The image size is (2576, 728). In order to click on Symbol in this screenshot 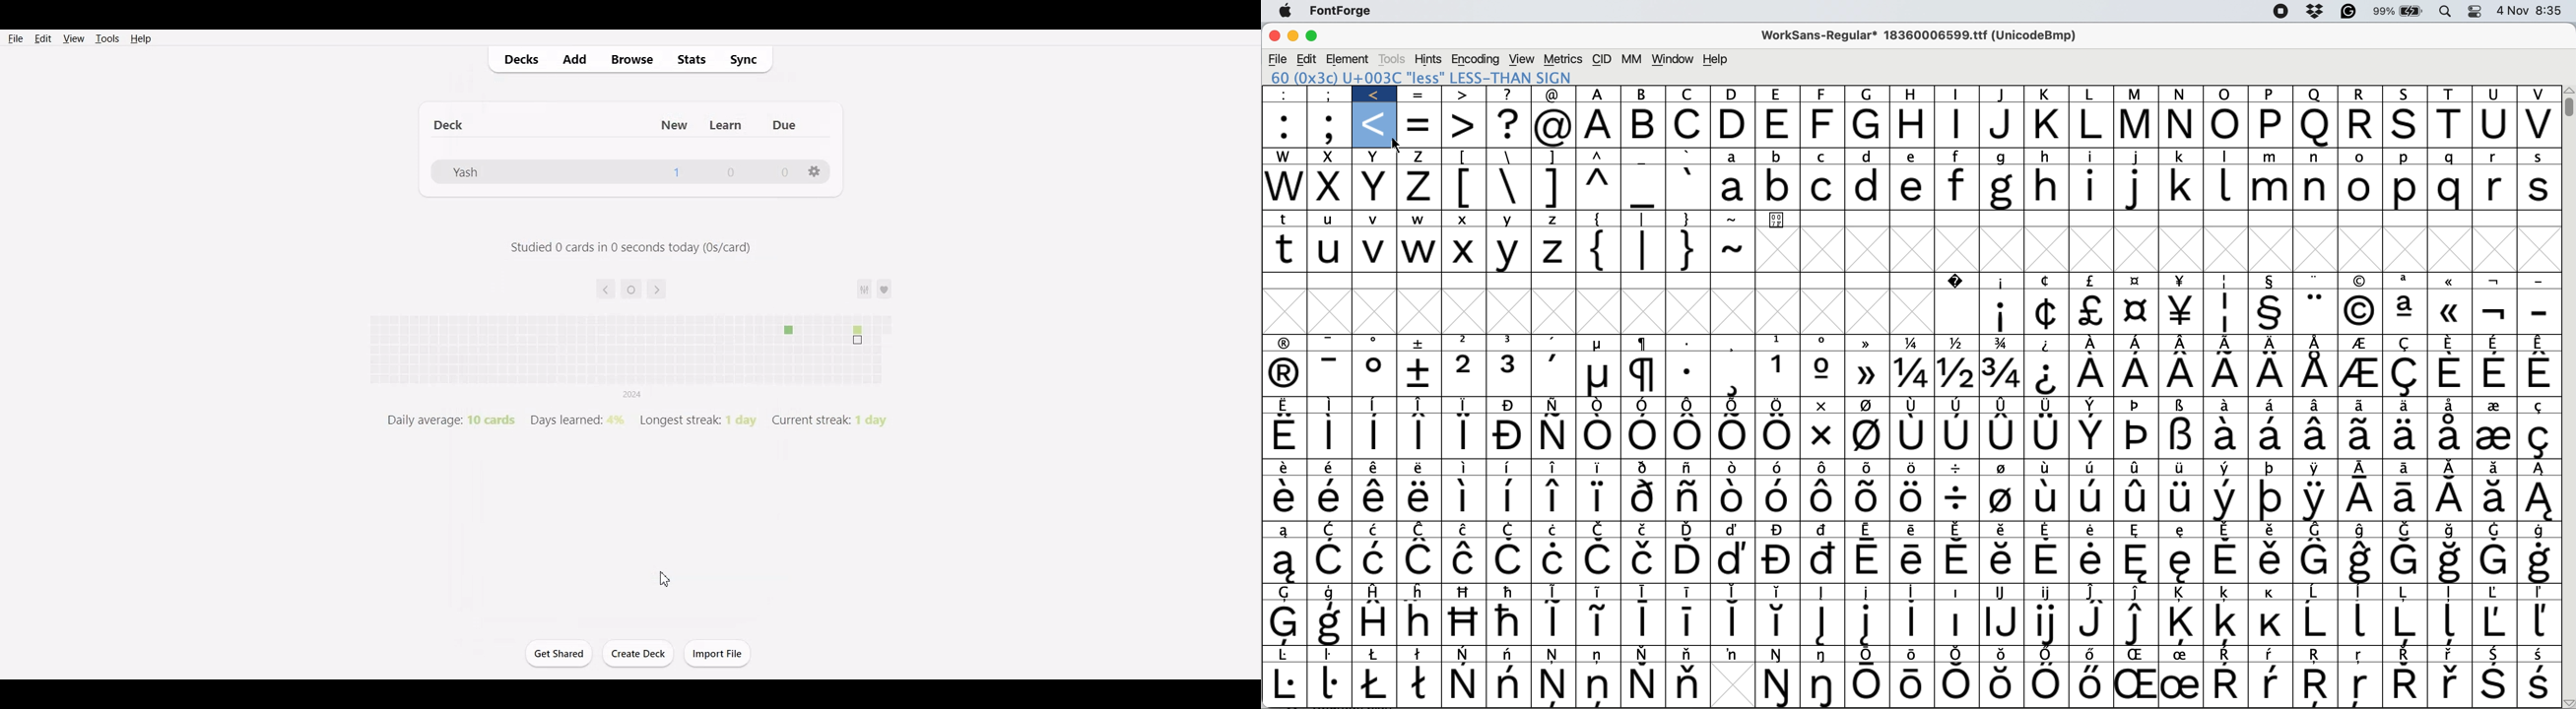, I will do `click(1826, 343)`.